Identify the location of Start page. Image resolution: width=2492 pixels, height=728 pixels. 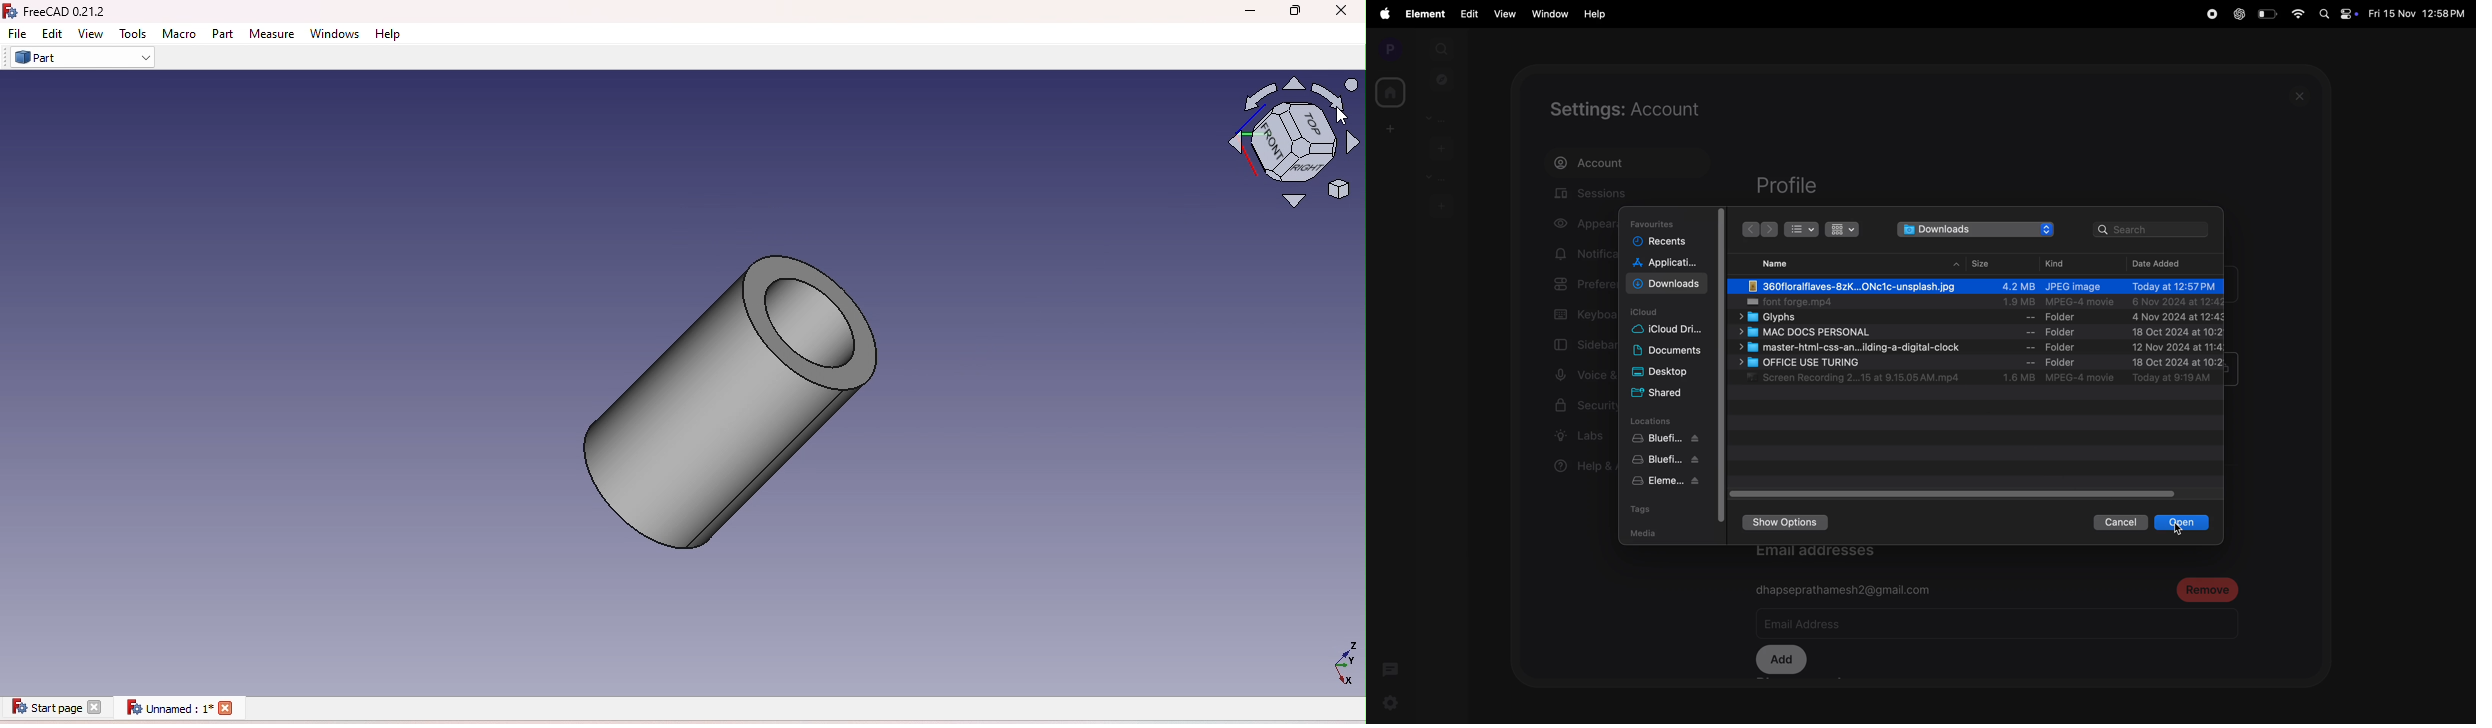
(56, 709).